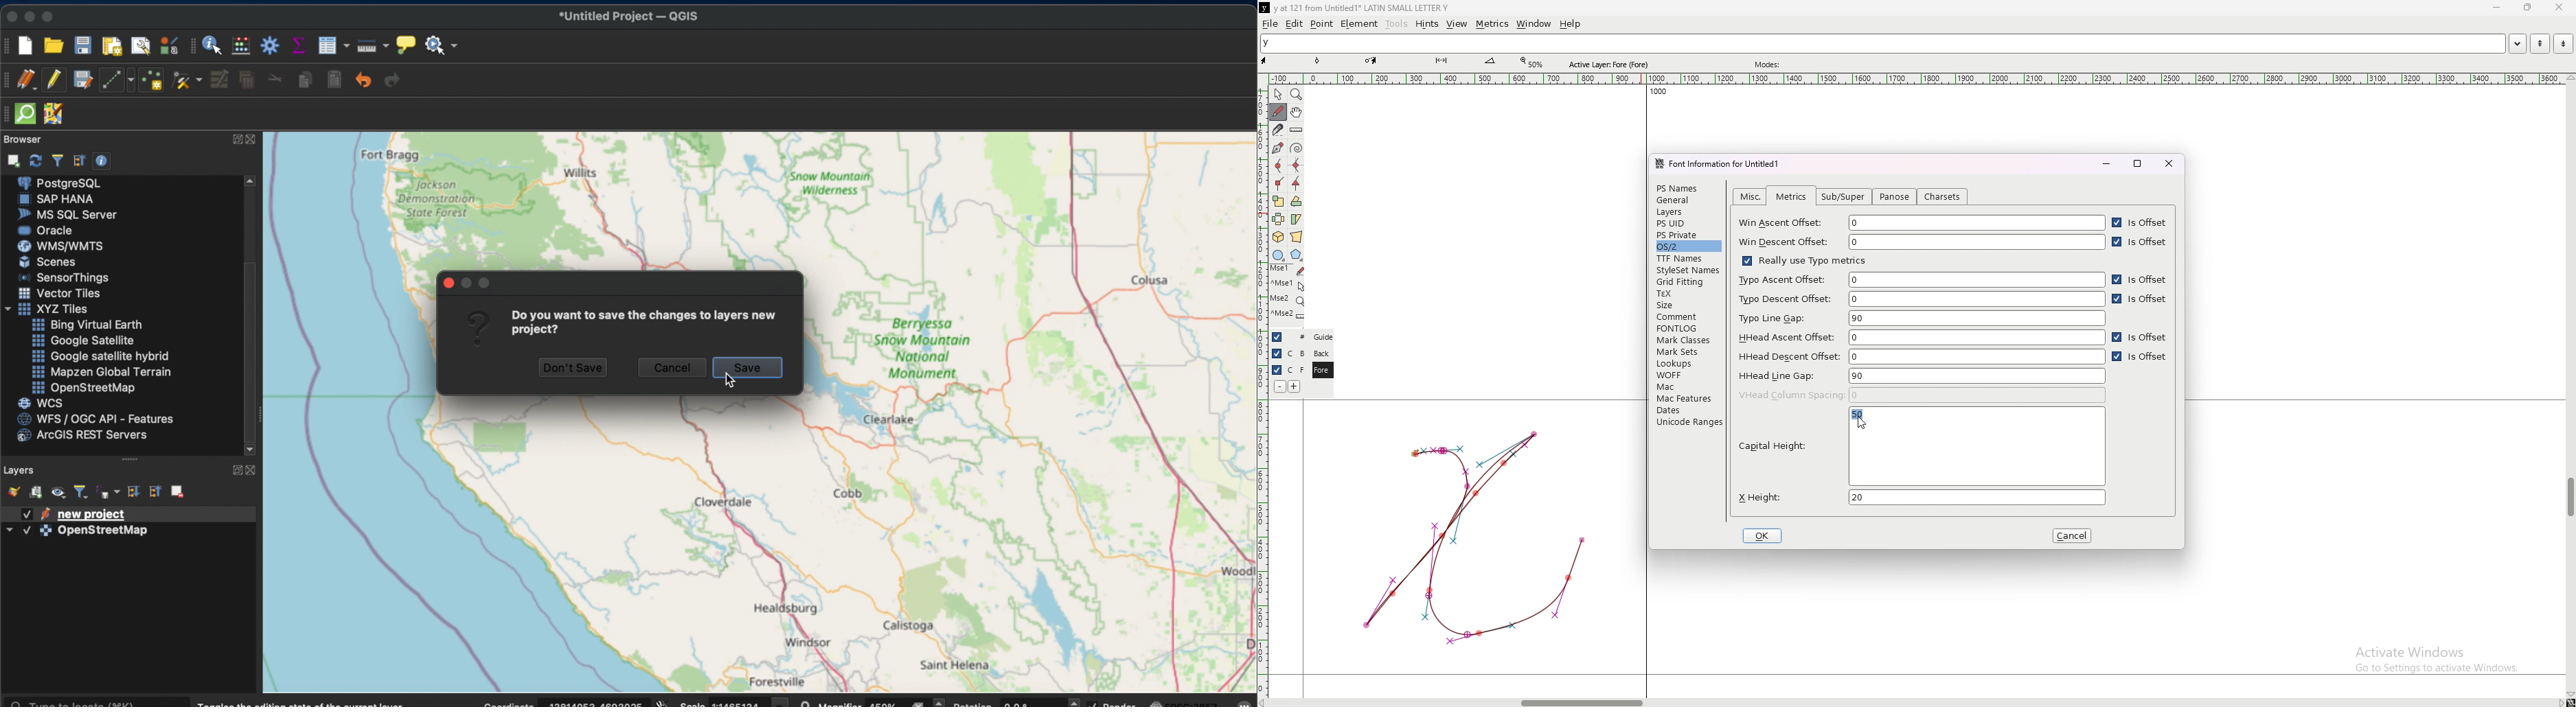 The width and height of the screenshot is (2576, 728). I want to click on lookups, so click(1686, 364).